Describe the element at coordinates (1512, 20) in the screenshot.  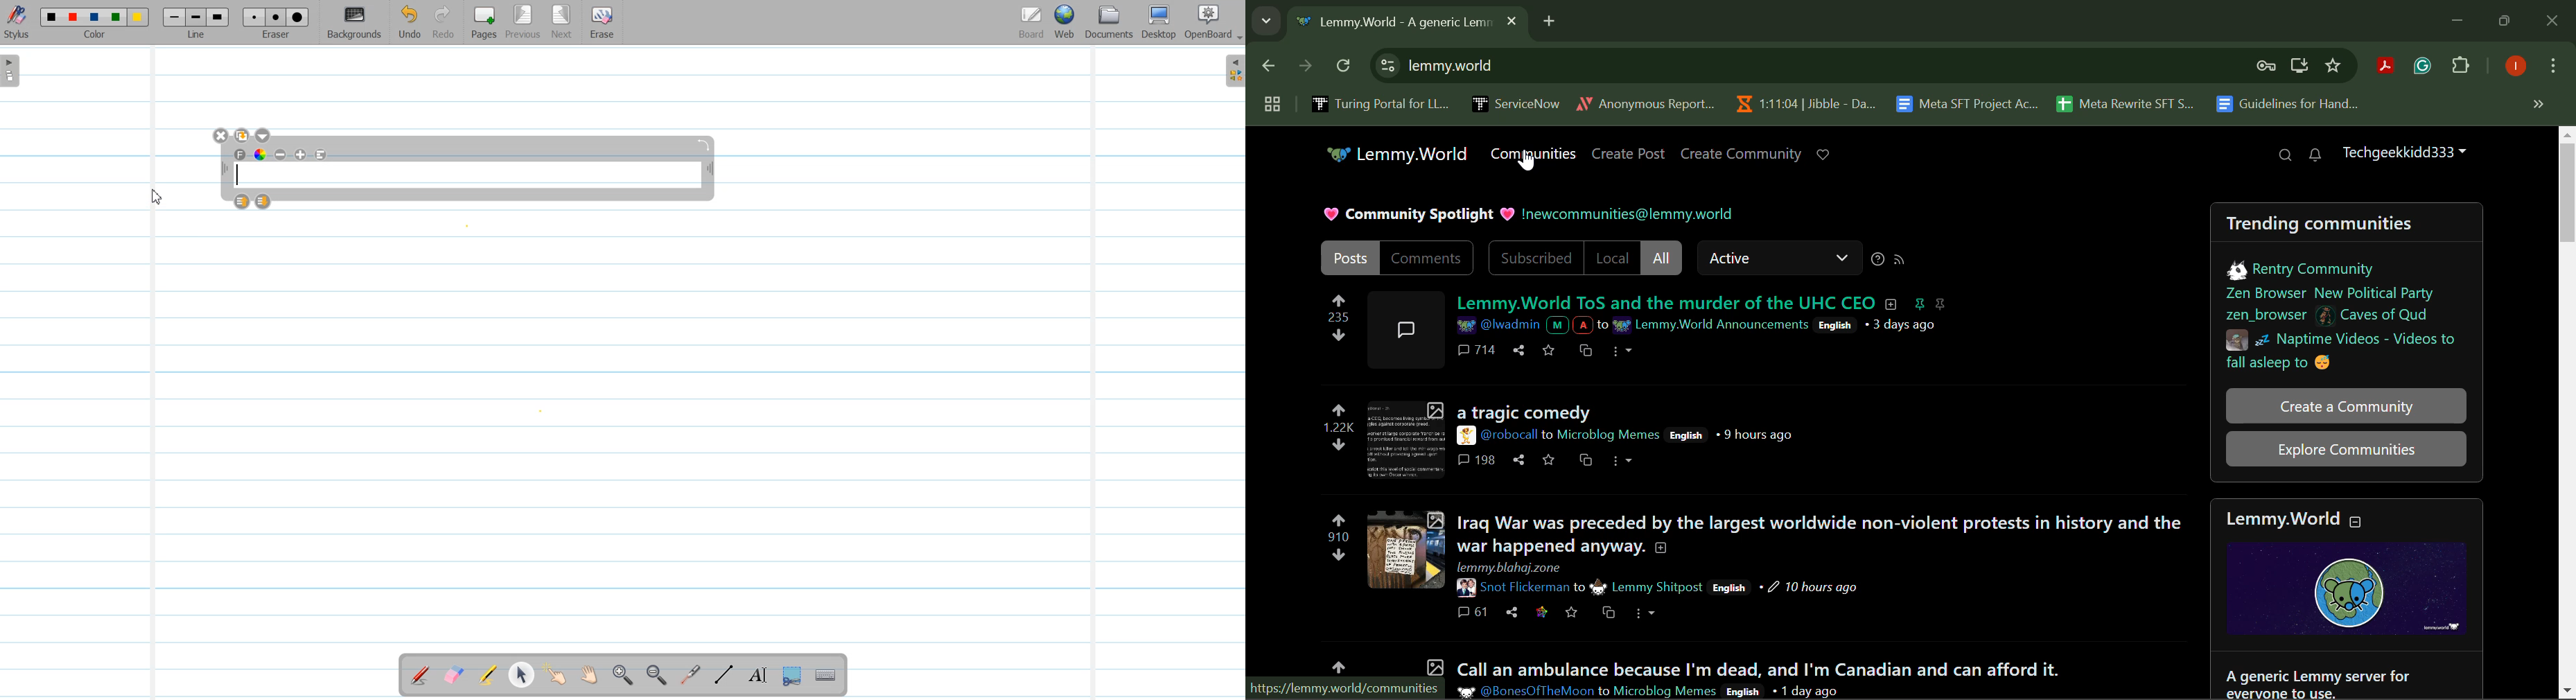
I see `Close Tab` at that location.